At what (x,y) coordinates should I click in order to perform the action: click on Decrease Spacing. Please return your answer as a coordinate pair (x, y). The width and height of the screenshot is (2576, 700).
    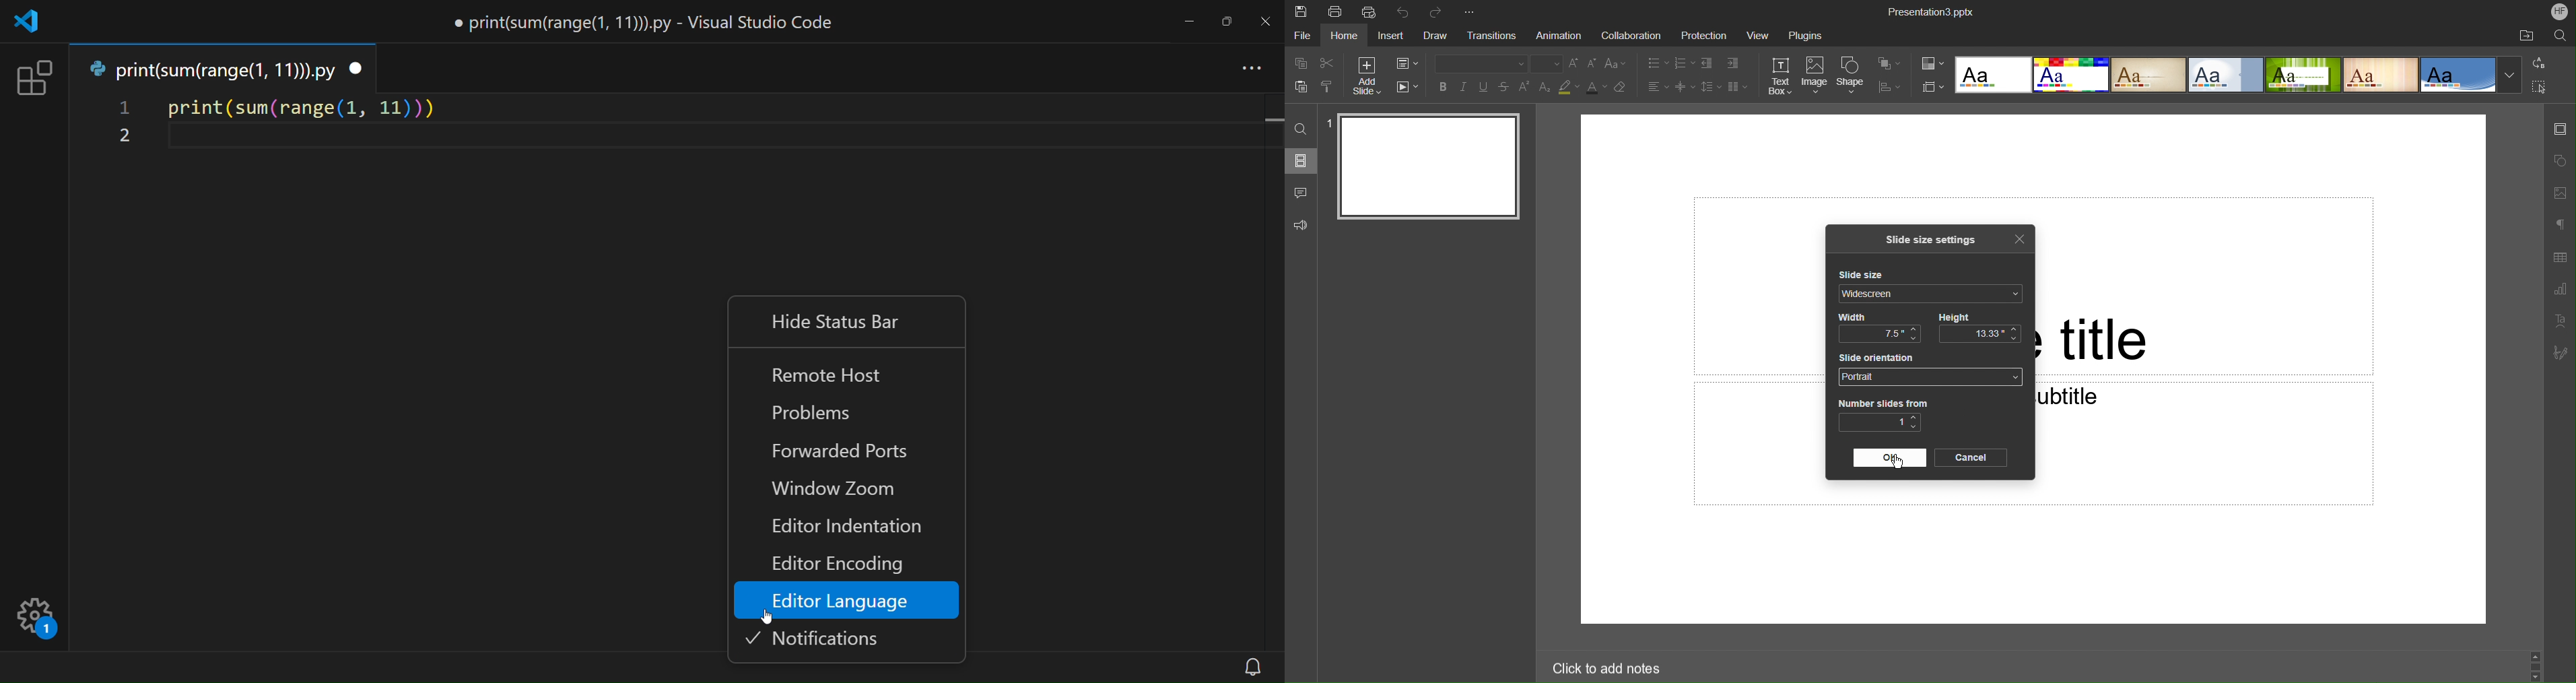
    Looking at the image, I should click on (1683, 87).